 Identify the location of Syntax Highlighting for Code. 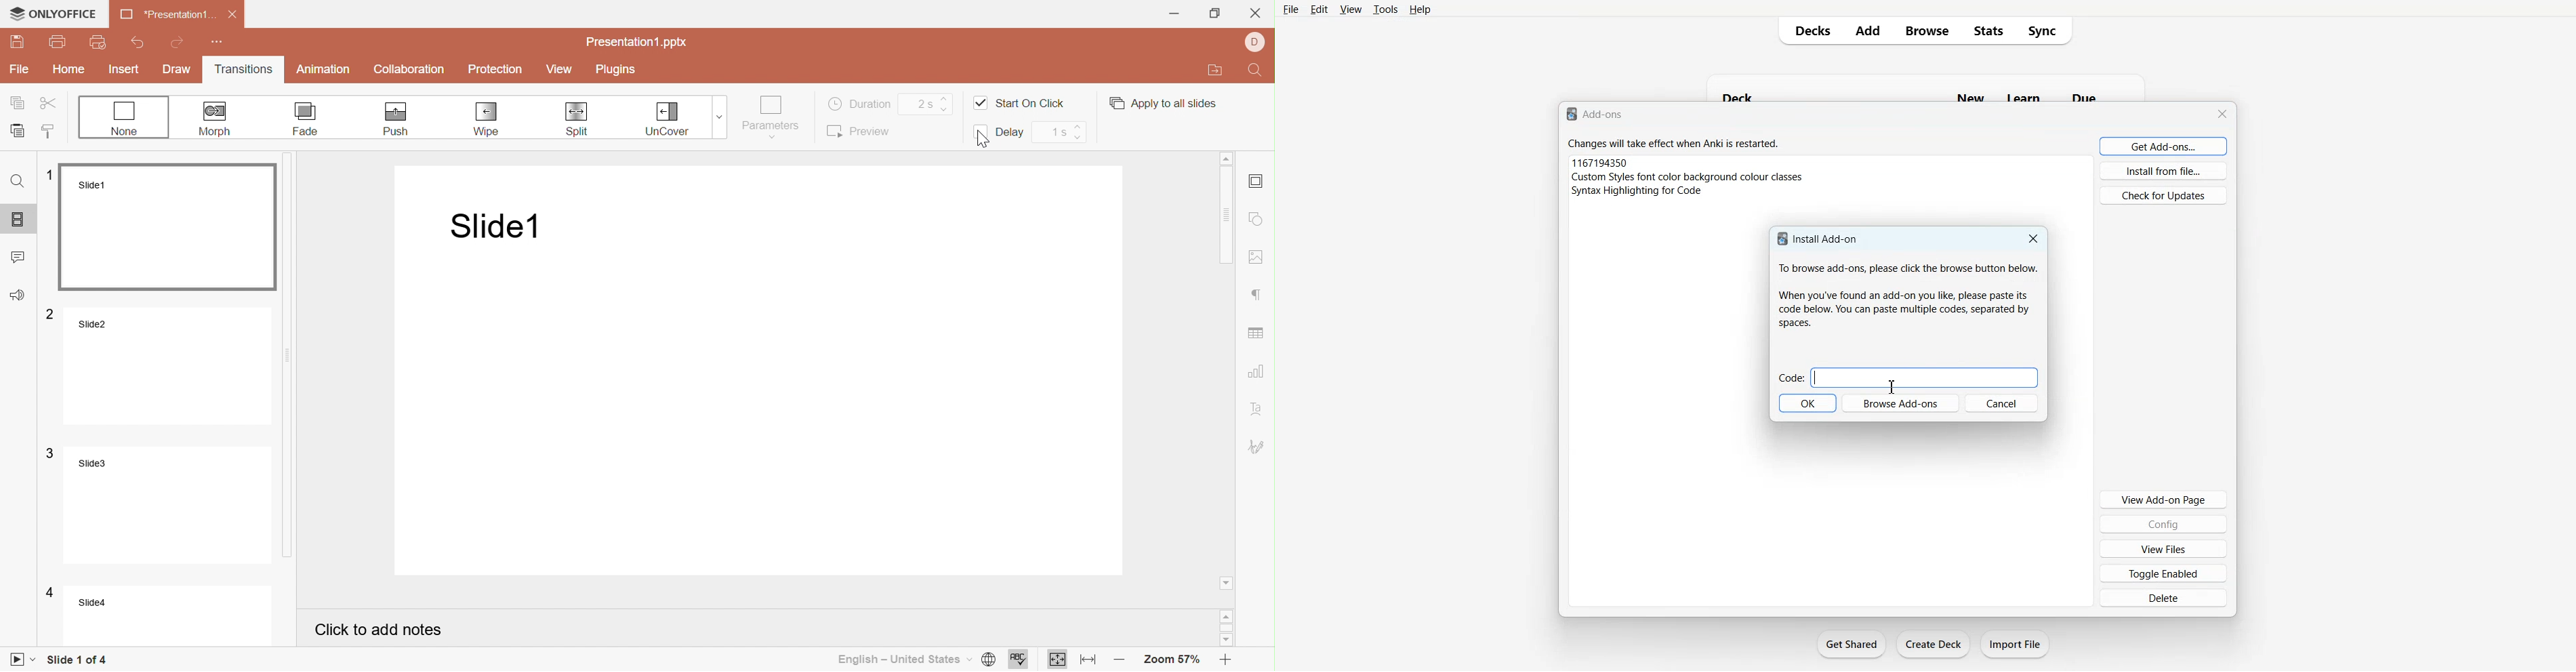
(1637, 190).